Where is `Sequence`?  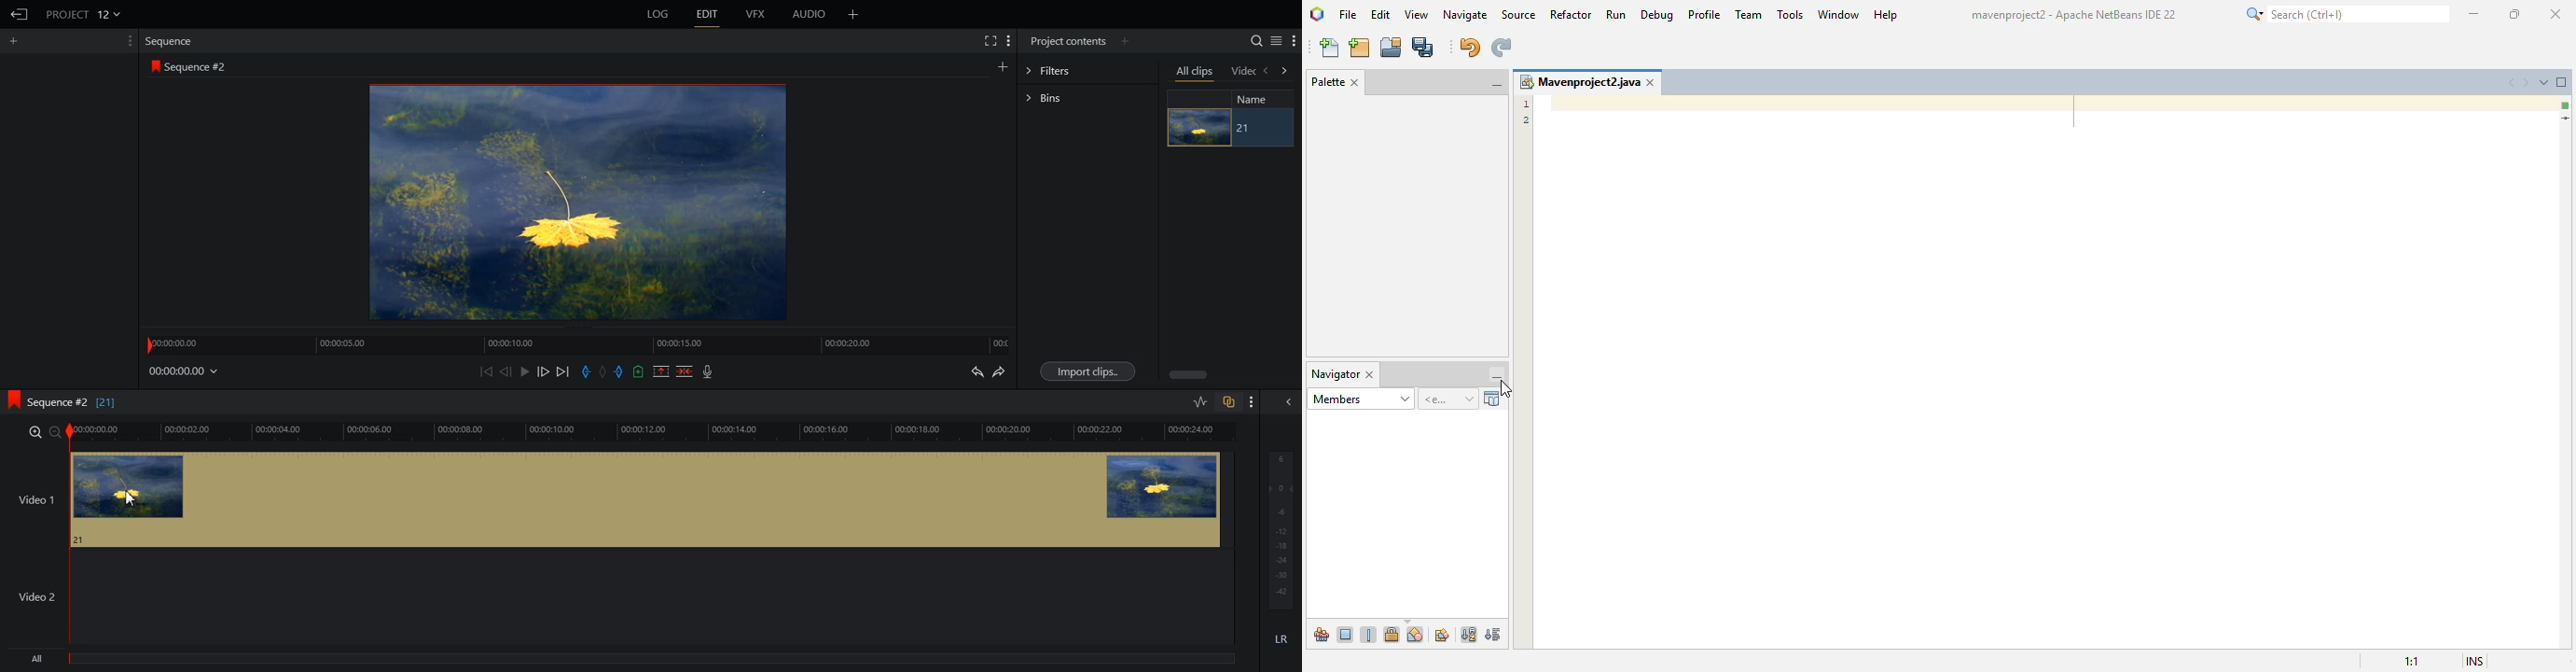
Sequence is located at coordinates (172, 40).